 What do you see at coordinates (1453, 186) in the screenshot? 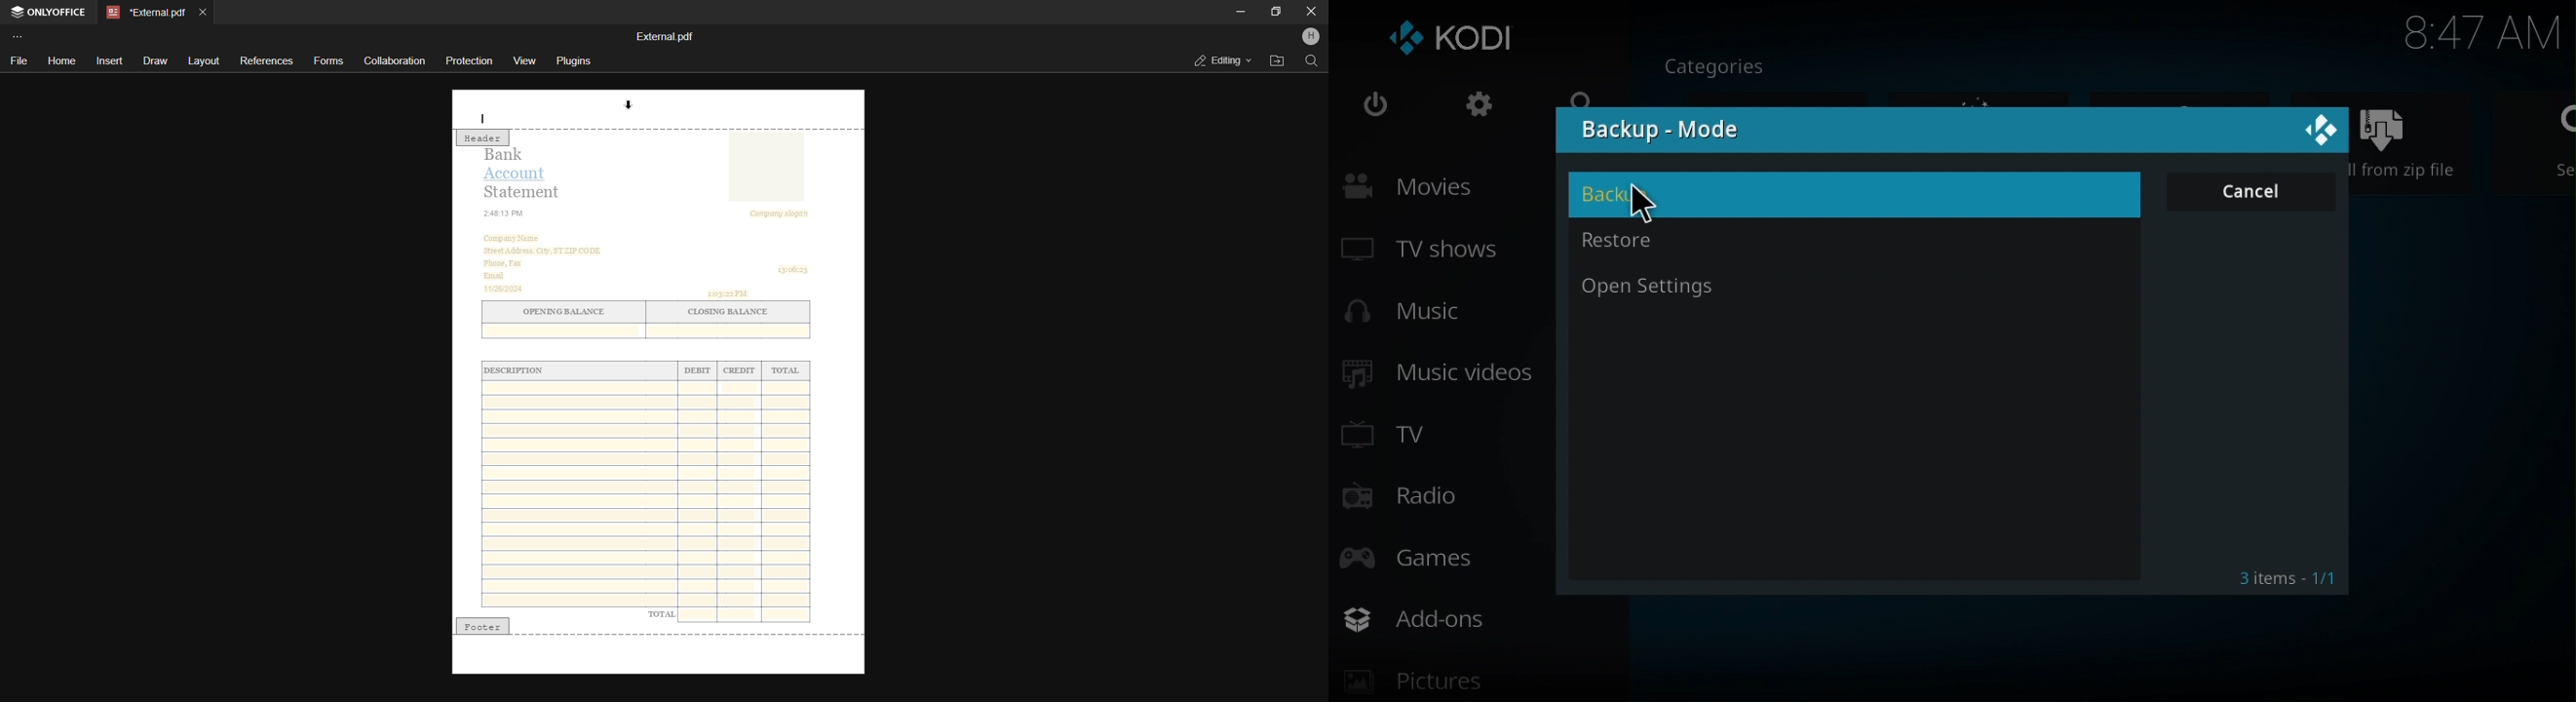
I see `Movies` at bounding box center [1453, 186].